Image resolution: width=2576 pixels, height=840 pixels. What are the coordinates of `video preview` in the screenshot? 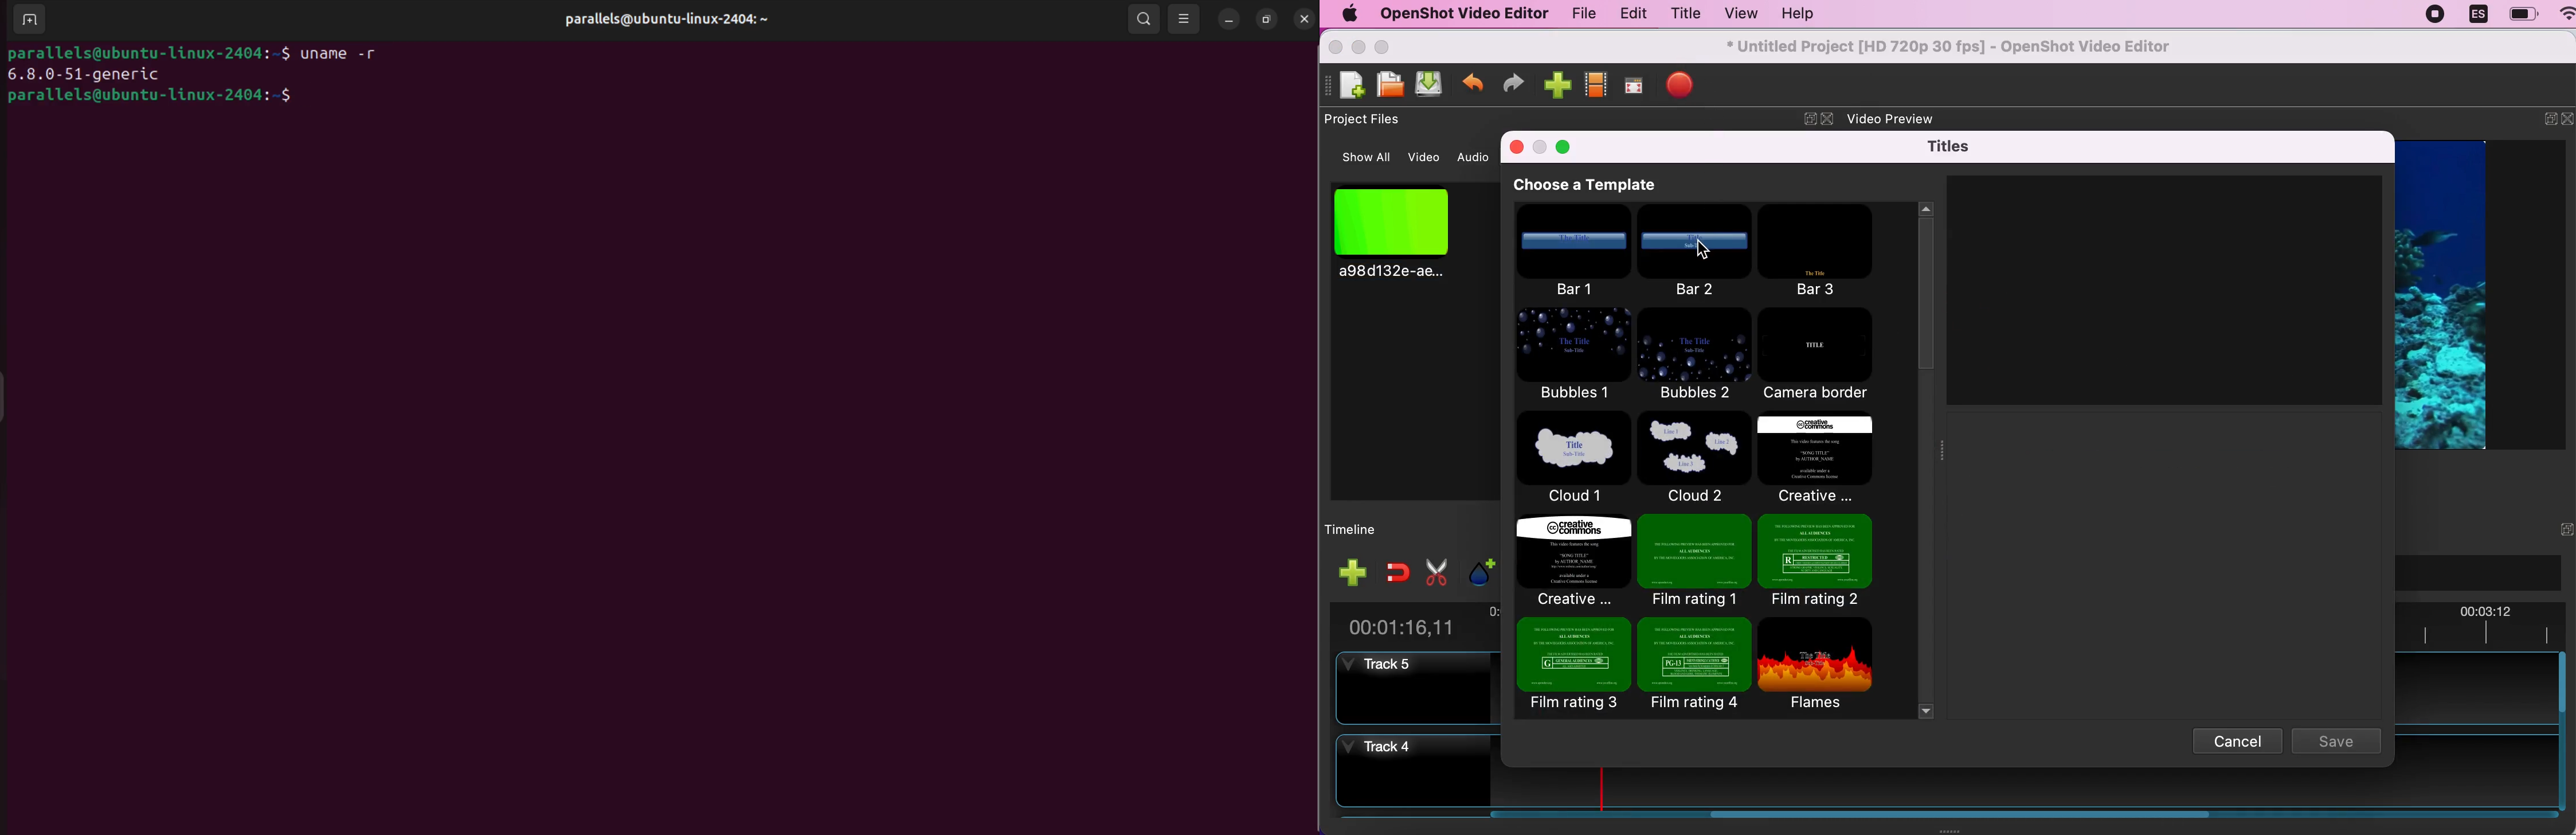 It's located at (2453, 293).